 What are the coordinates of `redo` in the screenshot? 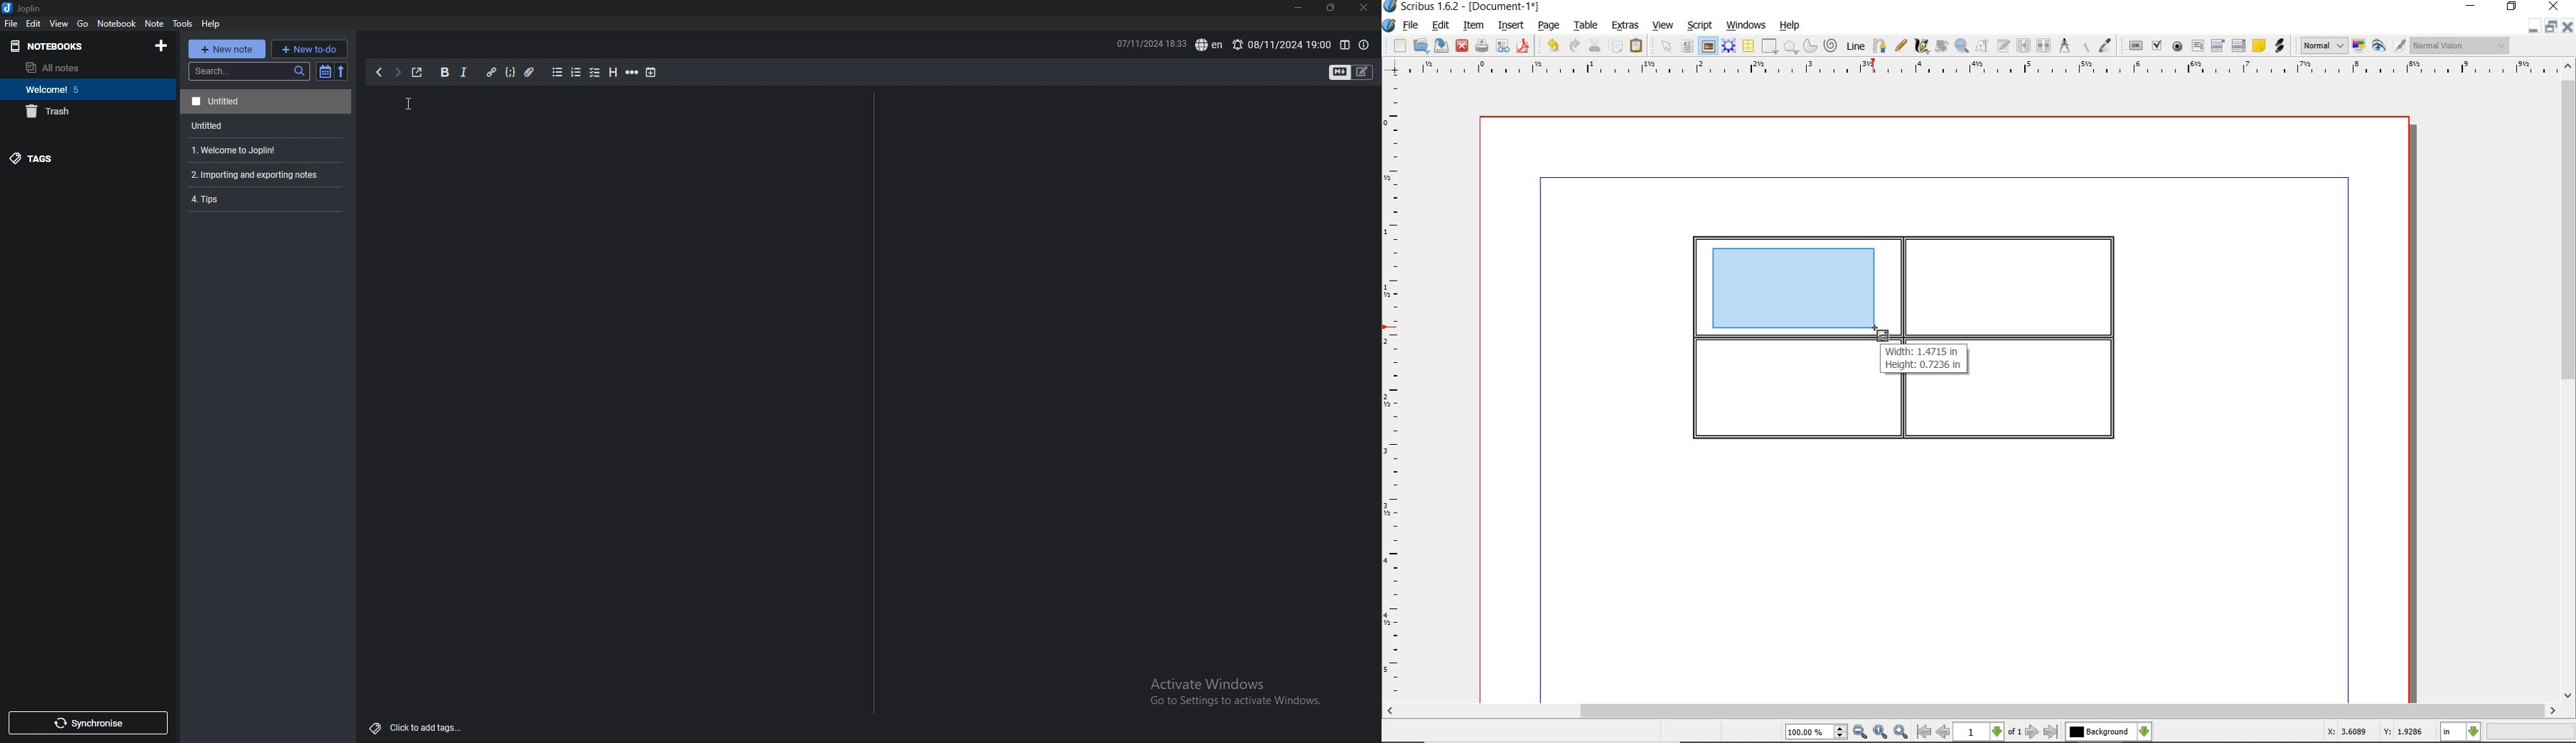 It's located at (1574, 45).